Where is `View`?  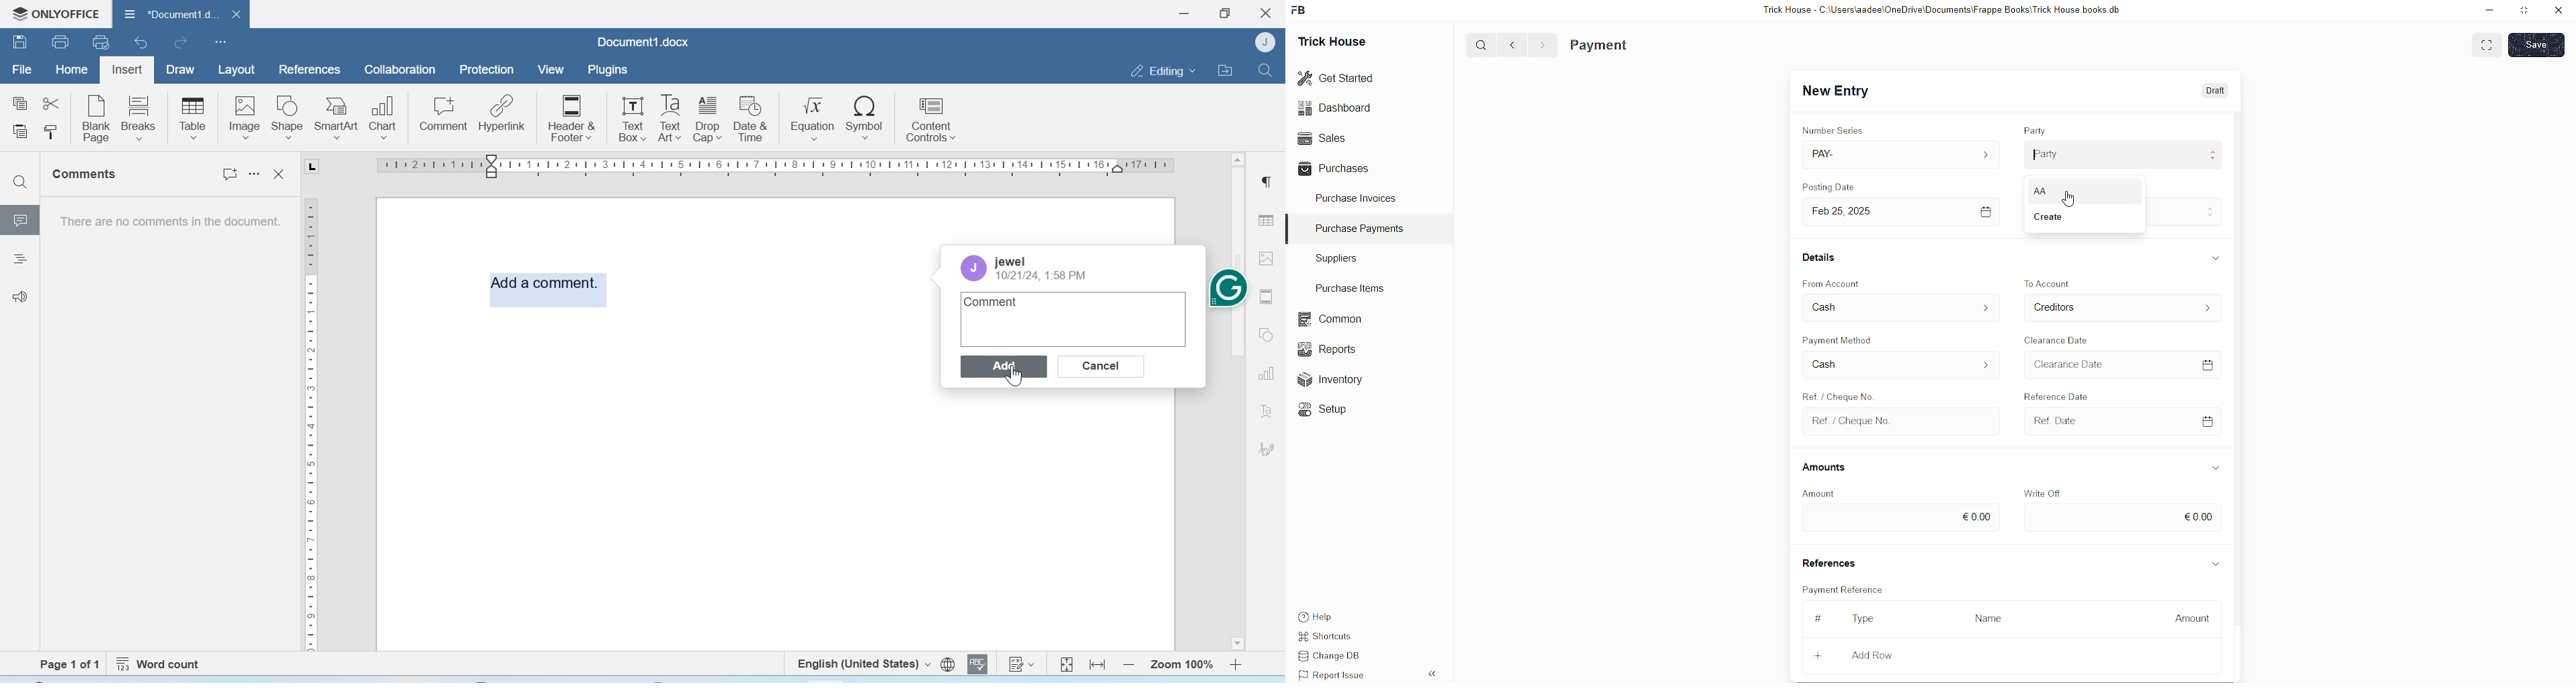
View is located at coordinates (550, 70).